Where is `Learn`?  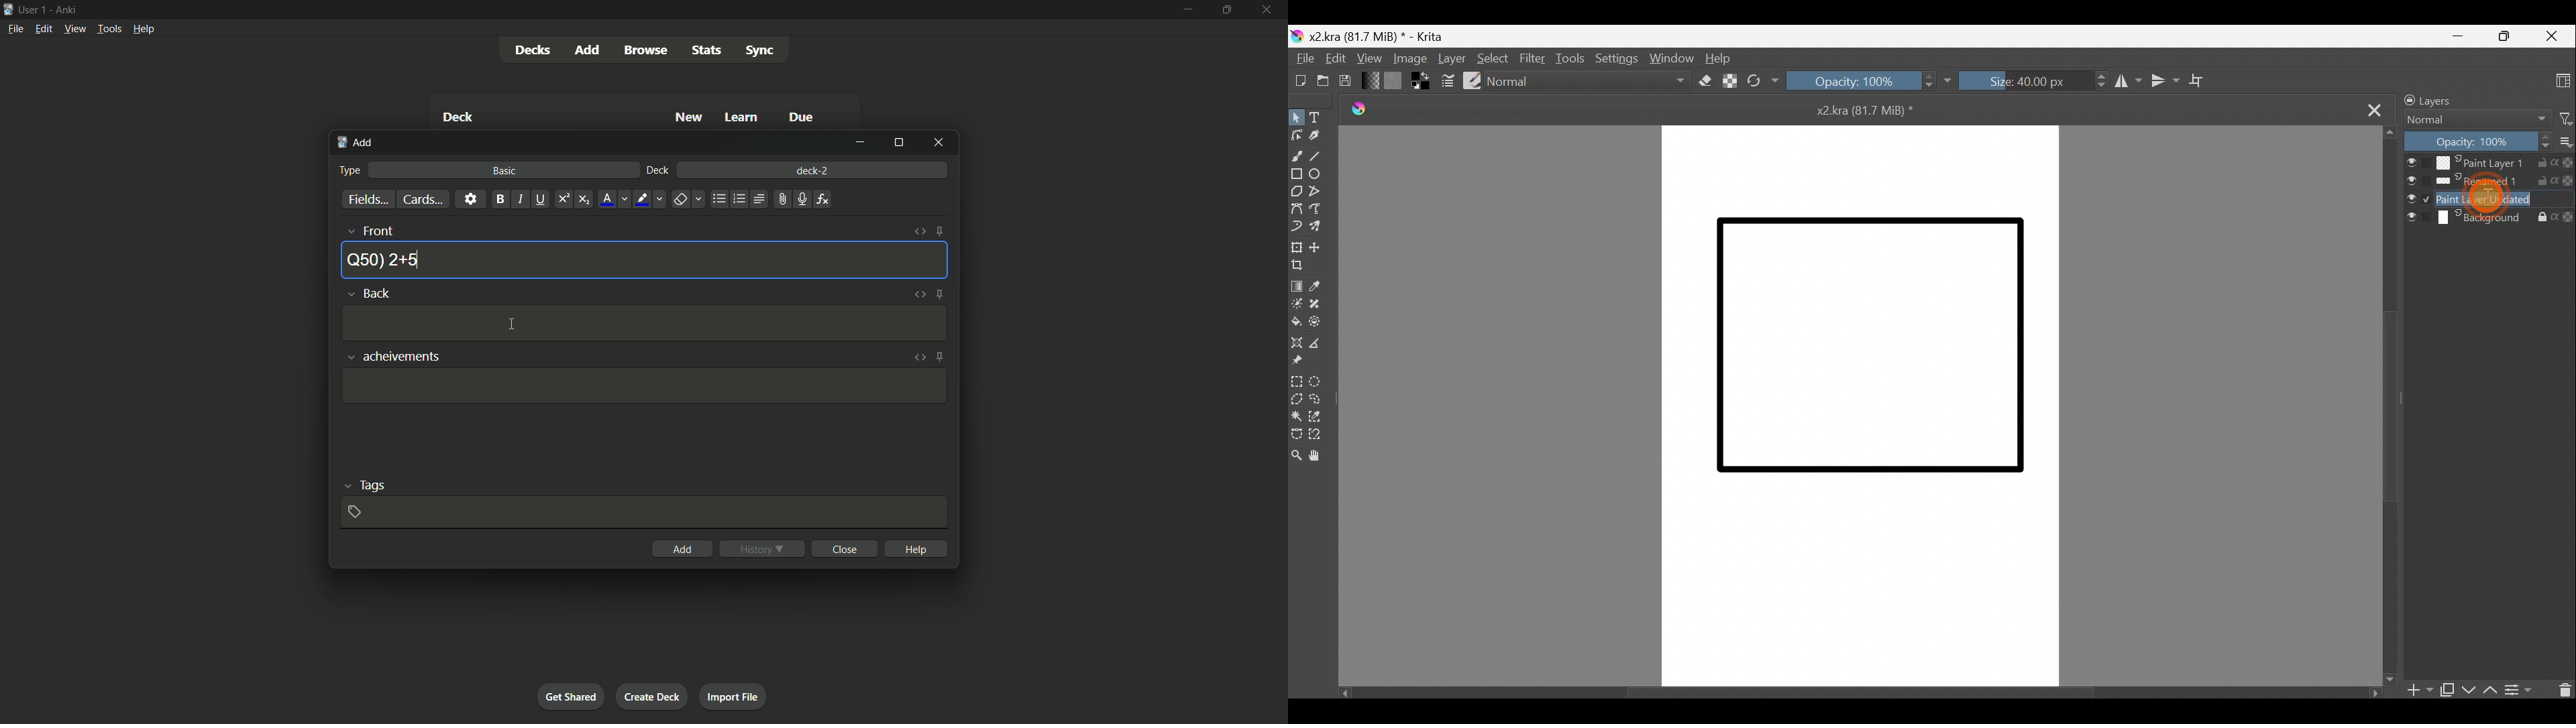
Learn is located at coordinates (743, 117).